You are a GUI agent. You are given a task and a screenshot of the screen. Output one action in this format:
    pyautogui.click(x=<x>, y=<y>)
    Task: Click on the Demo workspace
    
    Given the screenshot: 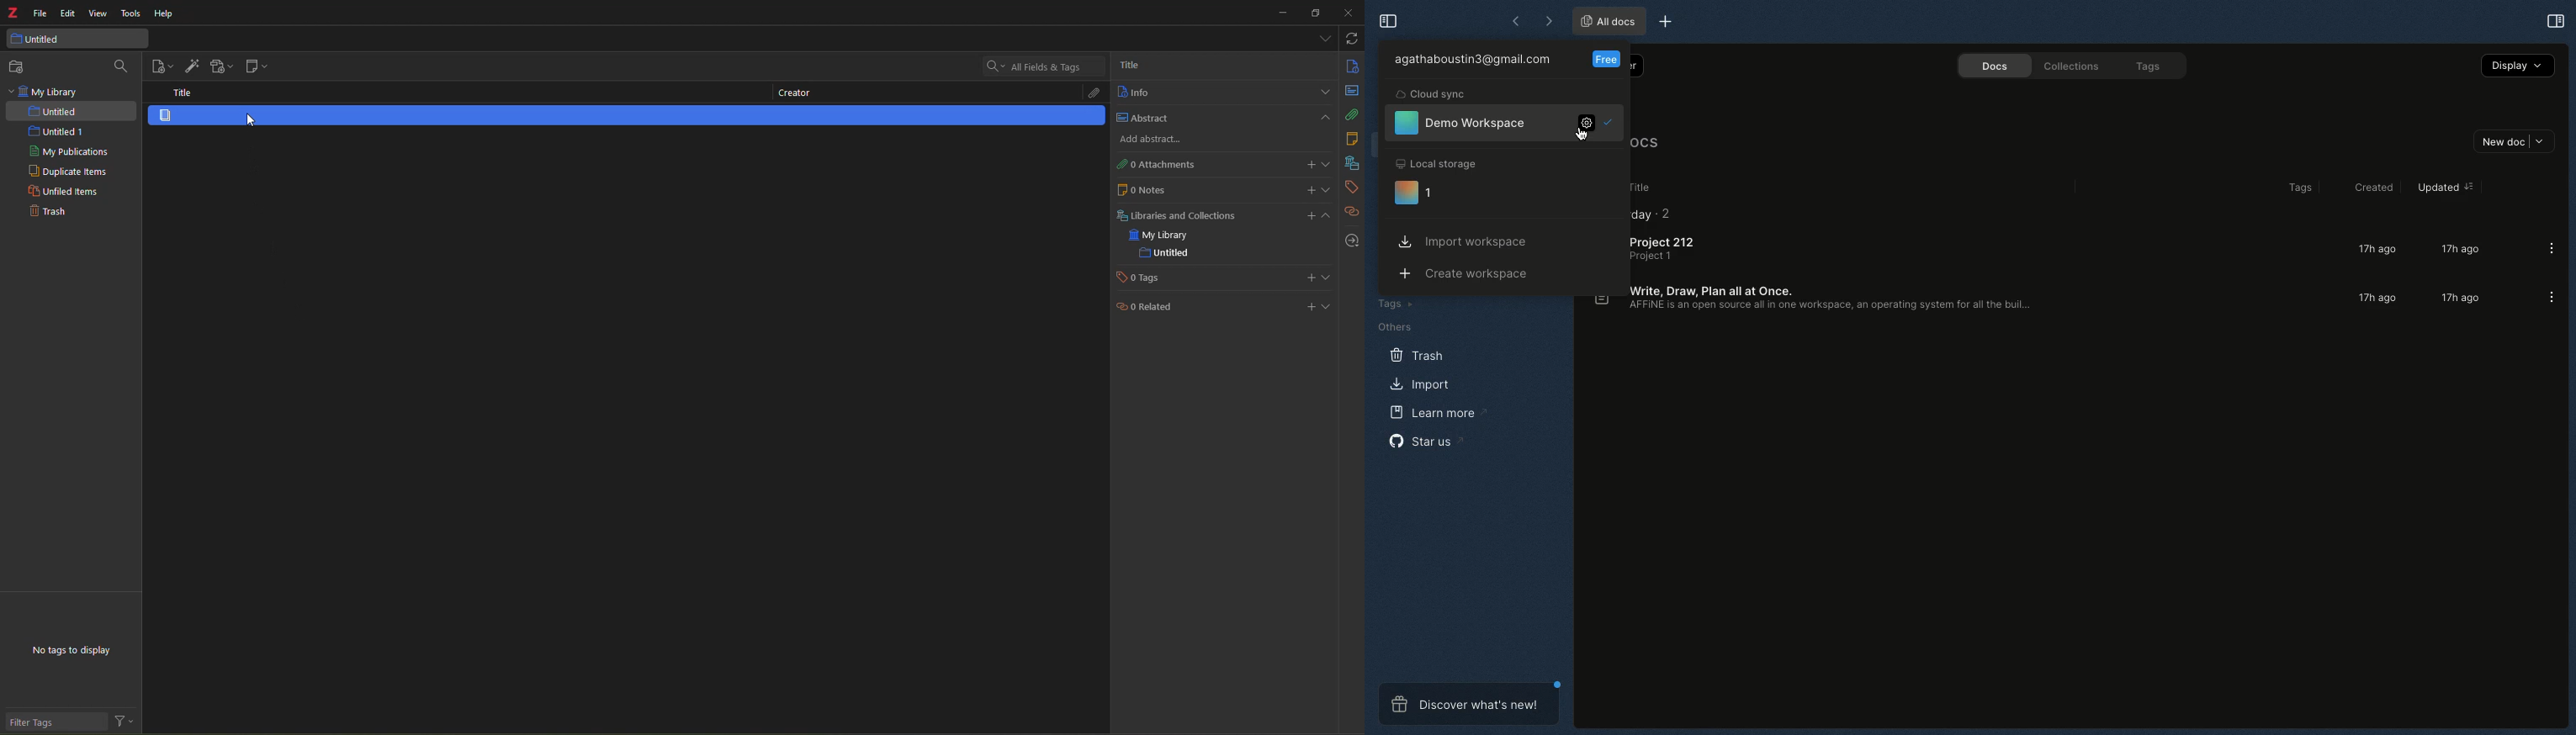 What is the action you would take?
    pyautogui.click(x=1459, y=124)
    